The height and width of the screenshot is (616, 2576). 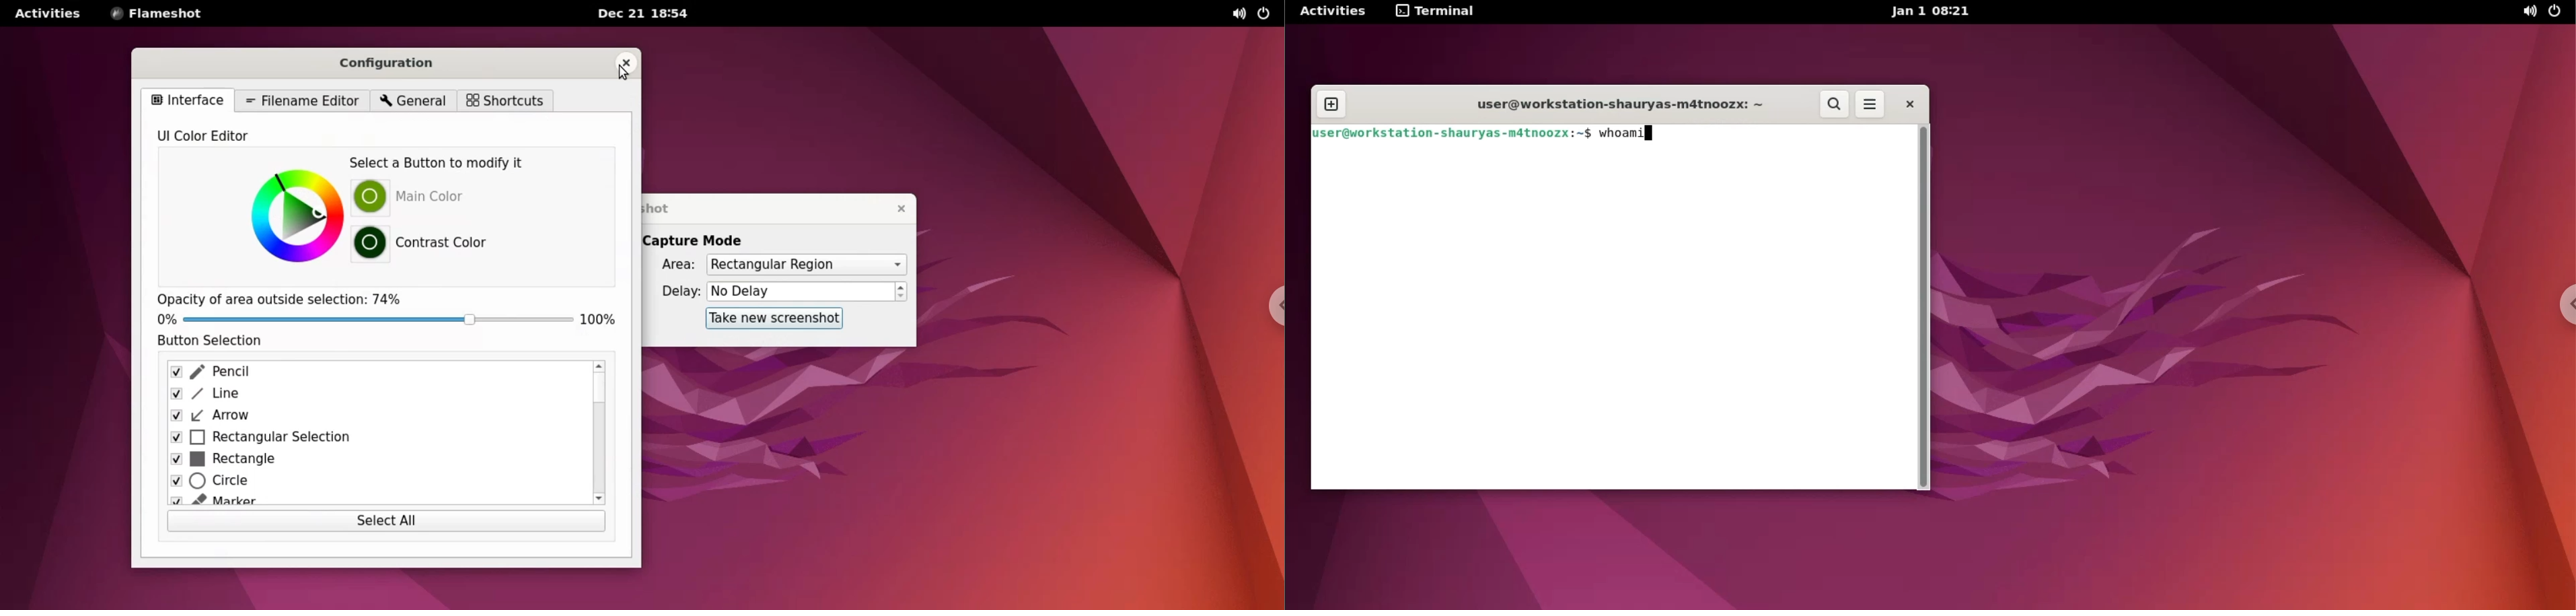 I want to click on rectangle checkbox, so click(x=368, y=462).